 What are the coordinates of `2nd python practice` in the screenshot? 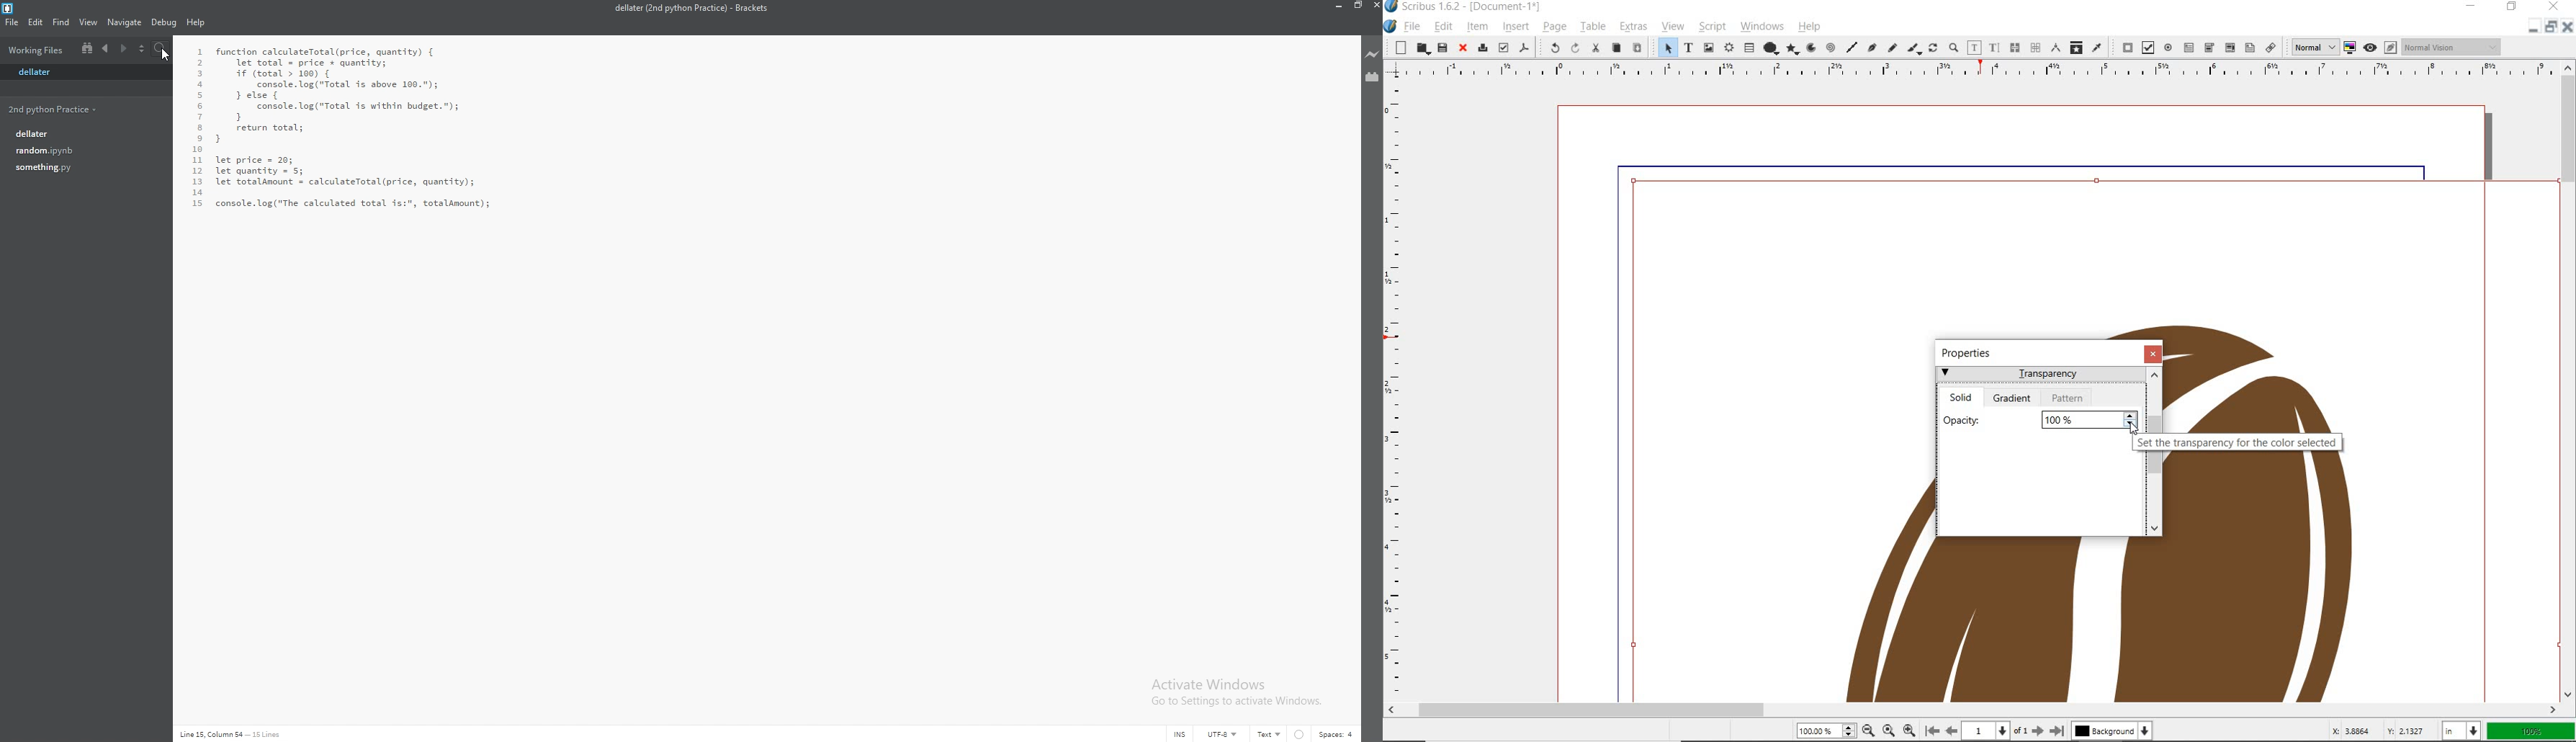 It's located at (79, 110).